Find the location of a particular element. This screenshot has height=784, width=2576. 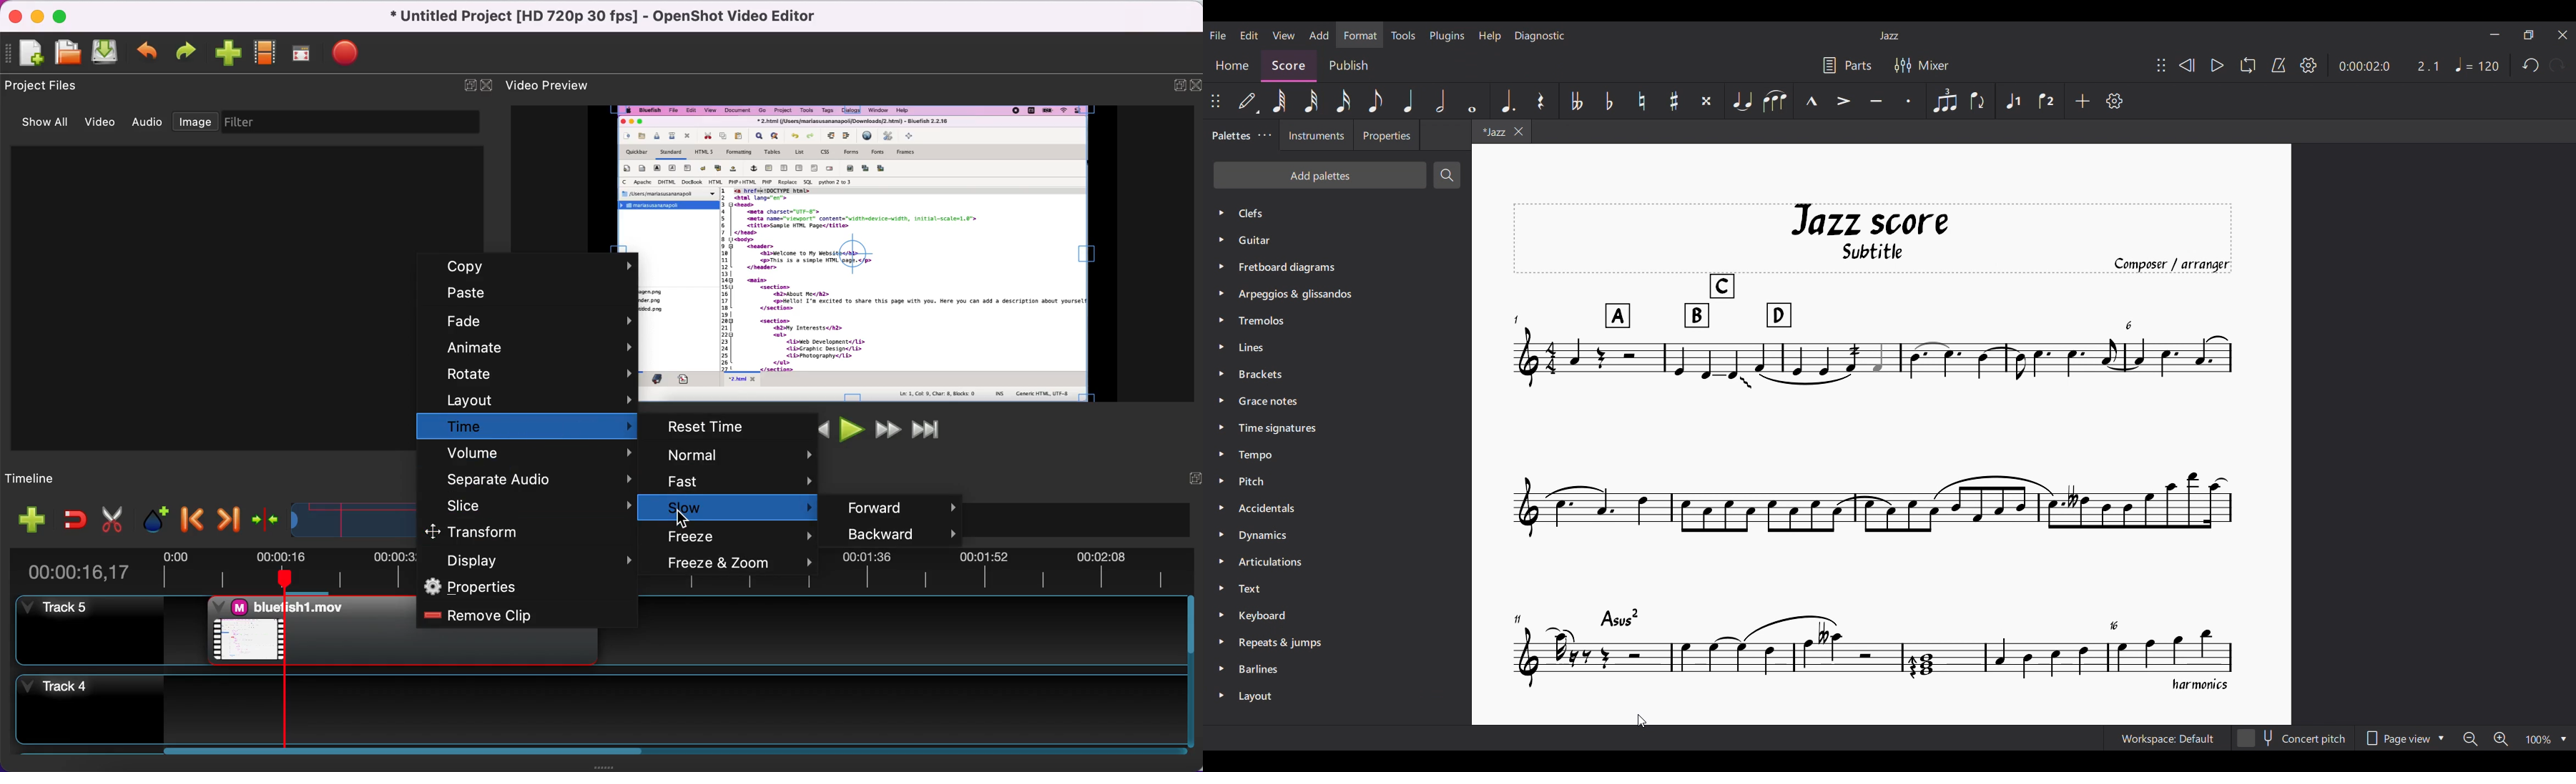

video preview is located at coordinates (914, 253).